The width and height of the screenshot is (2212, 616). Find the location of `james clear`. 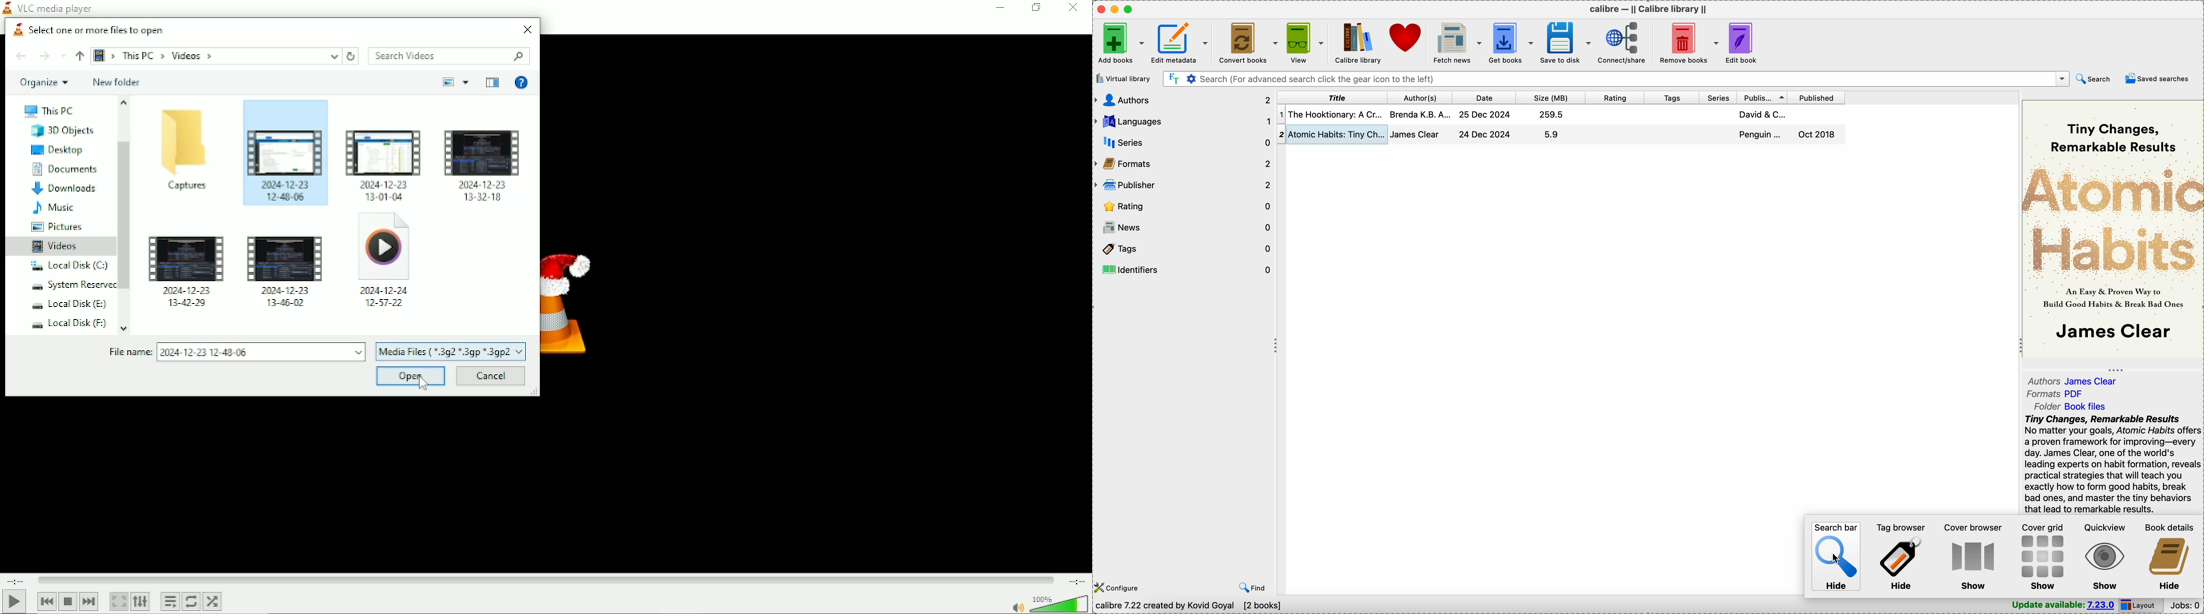

james clear is located at coordinates (2114, 330).